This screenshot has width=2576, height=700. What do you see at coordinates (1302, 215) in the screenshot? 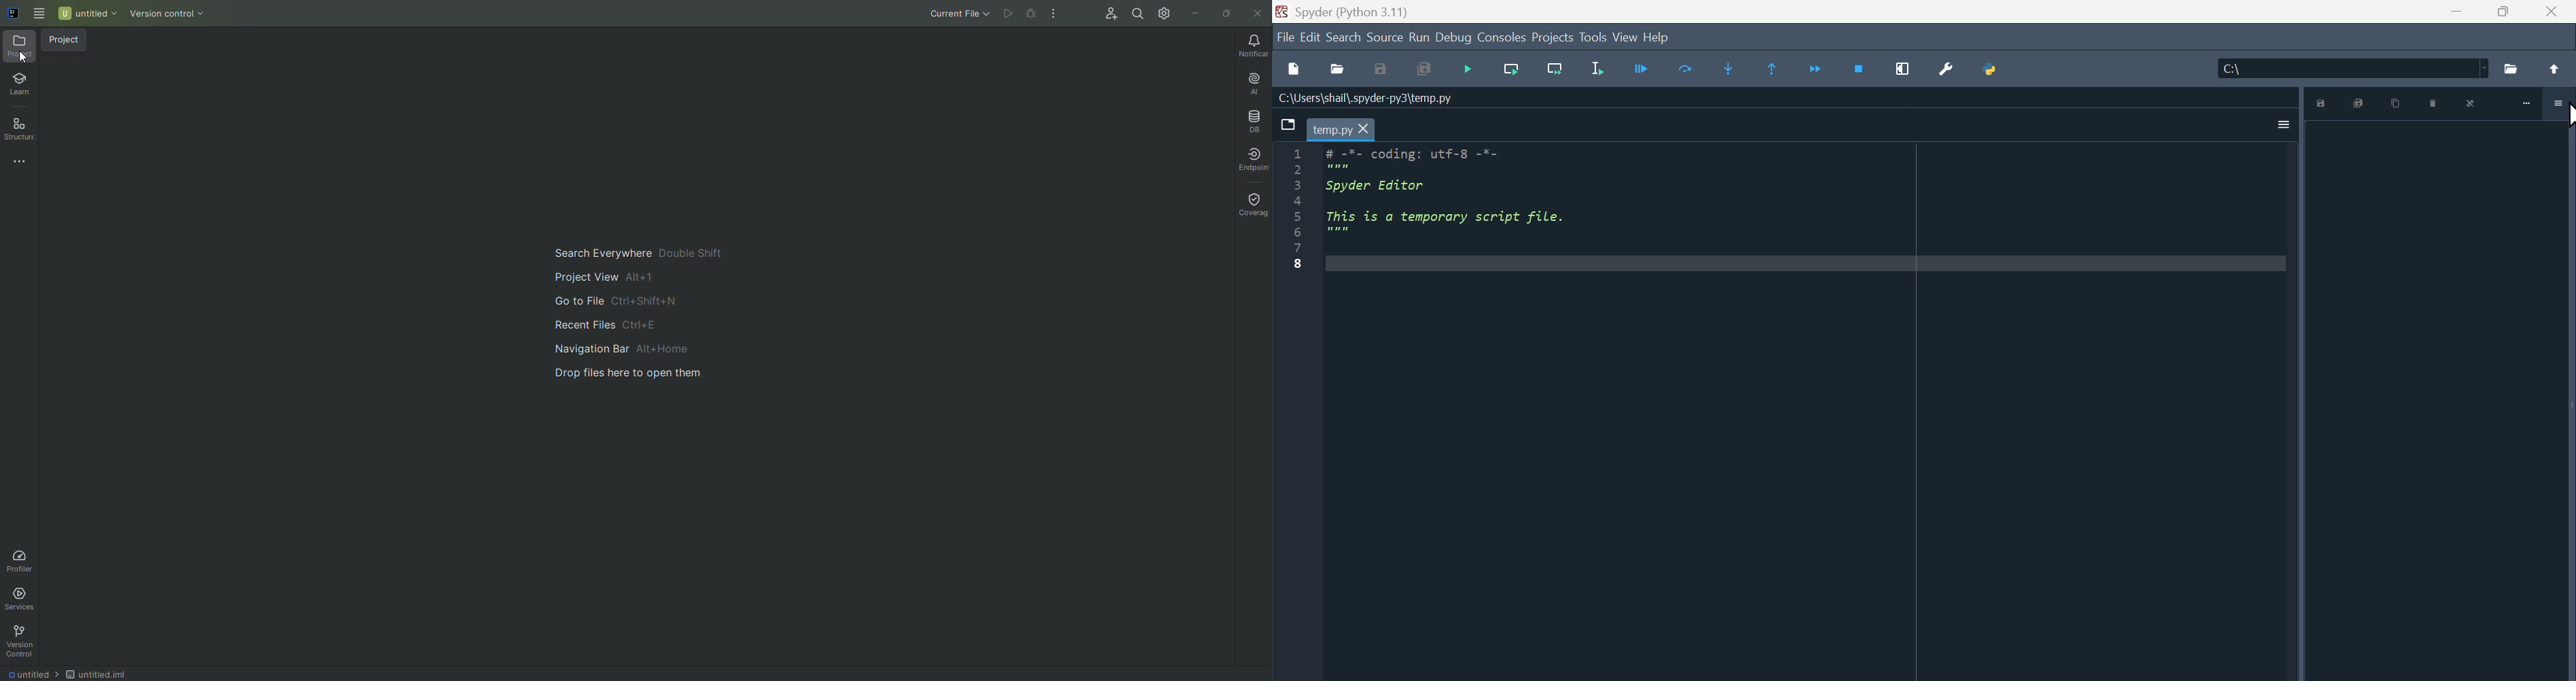
I see `line number` at bounding box center [1302, 215].